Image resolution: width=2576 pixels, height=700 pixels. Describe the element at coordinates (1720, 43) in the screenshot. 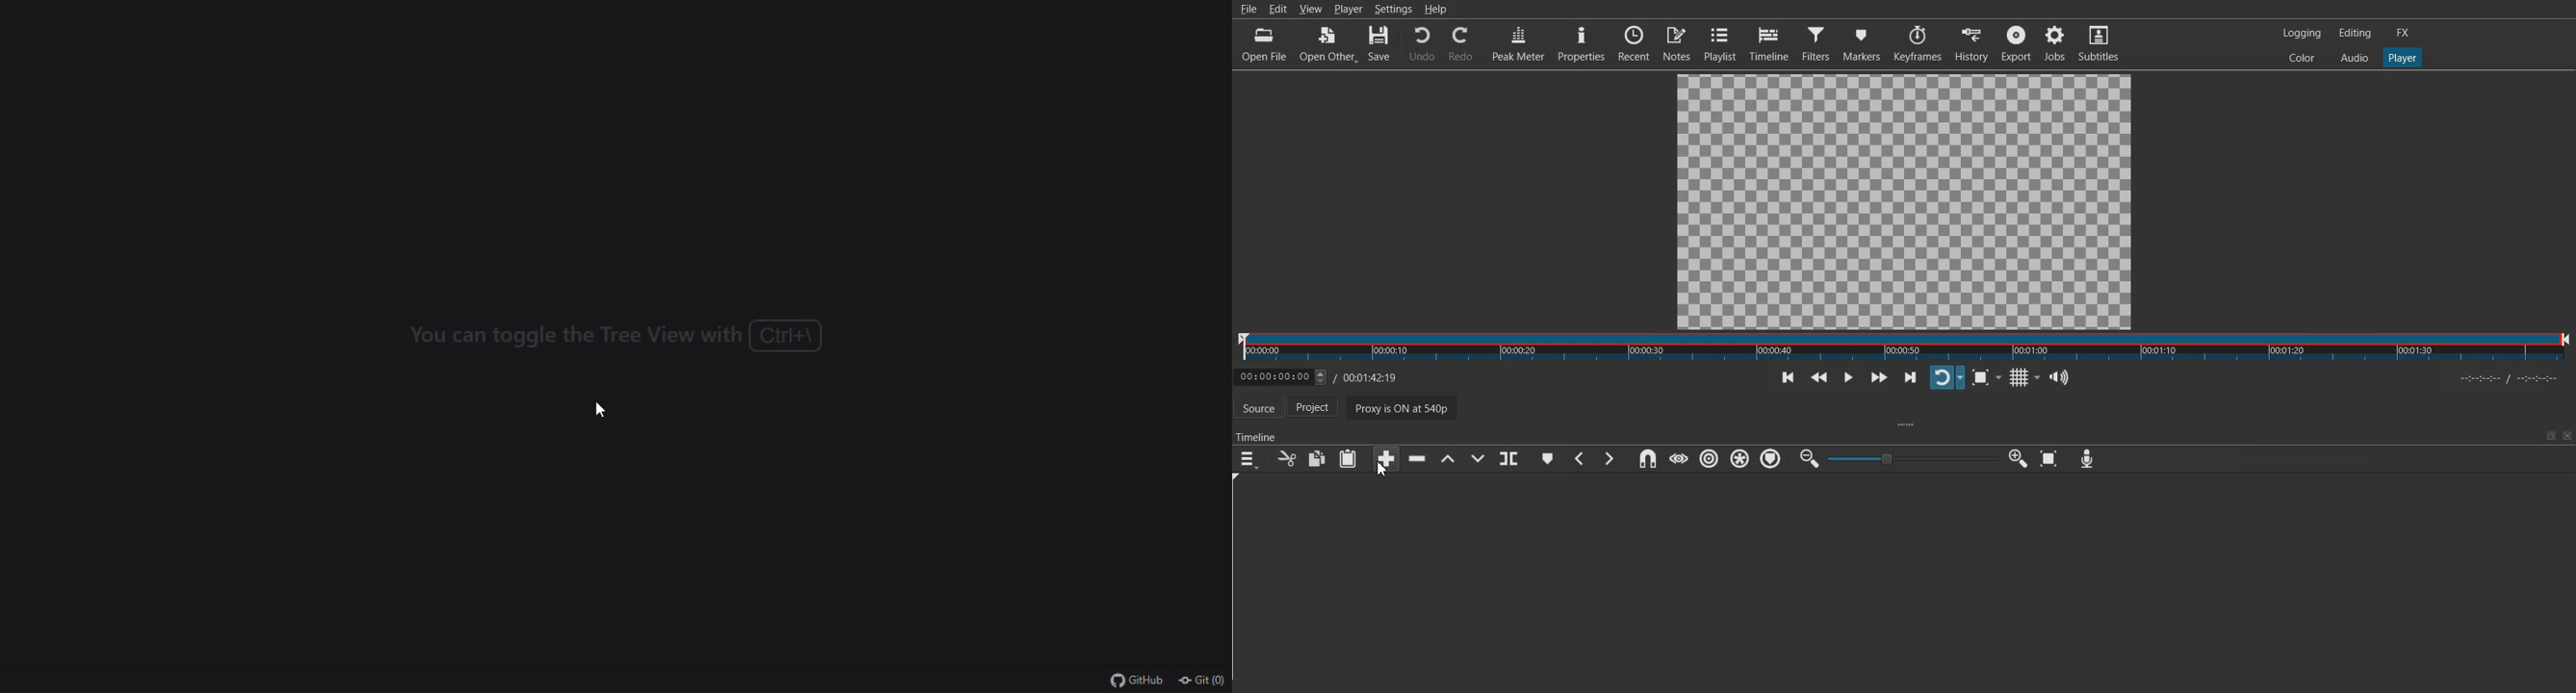

I see `Playlist` at that location.